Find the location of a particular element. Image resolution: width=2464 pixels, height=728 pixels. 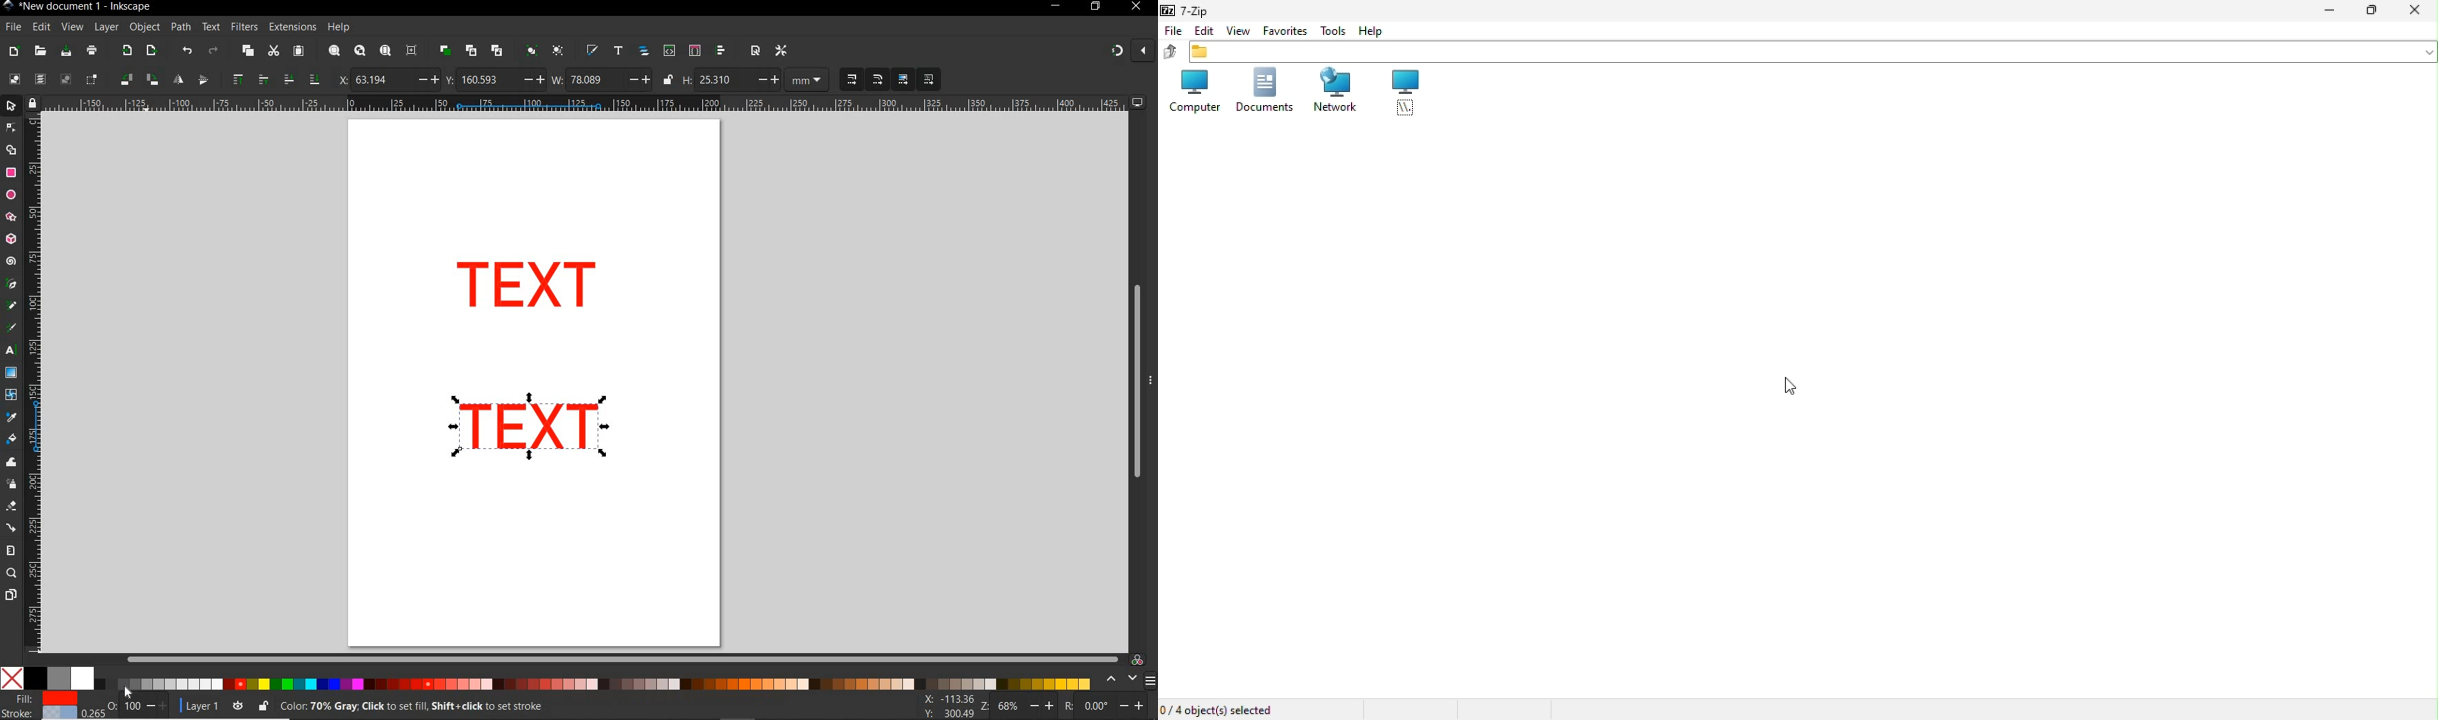

open selectors is located at coordinates (694, 51).